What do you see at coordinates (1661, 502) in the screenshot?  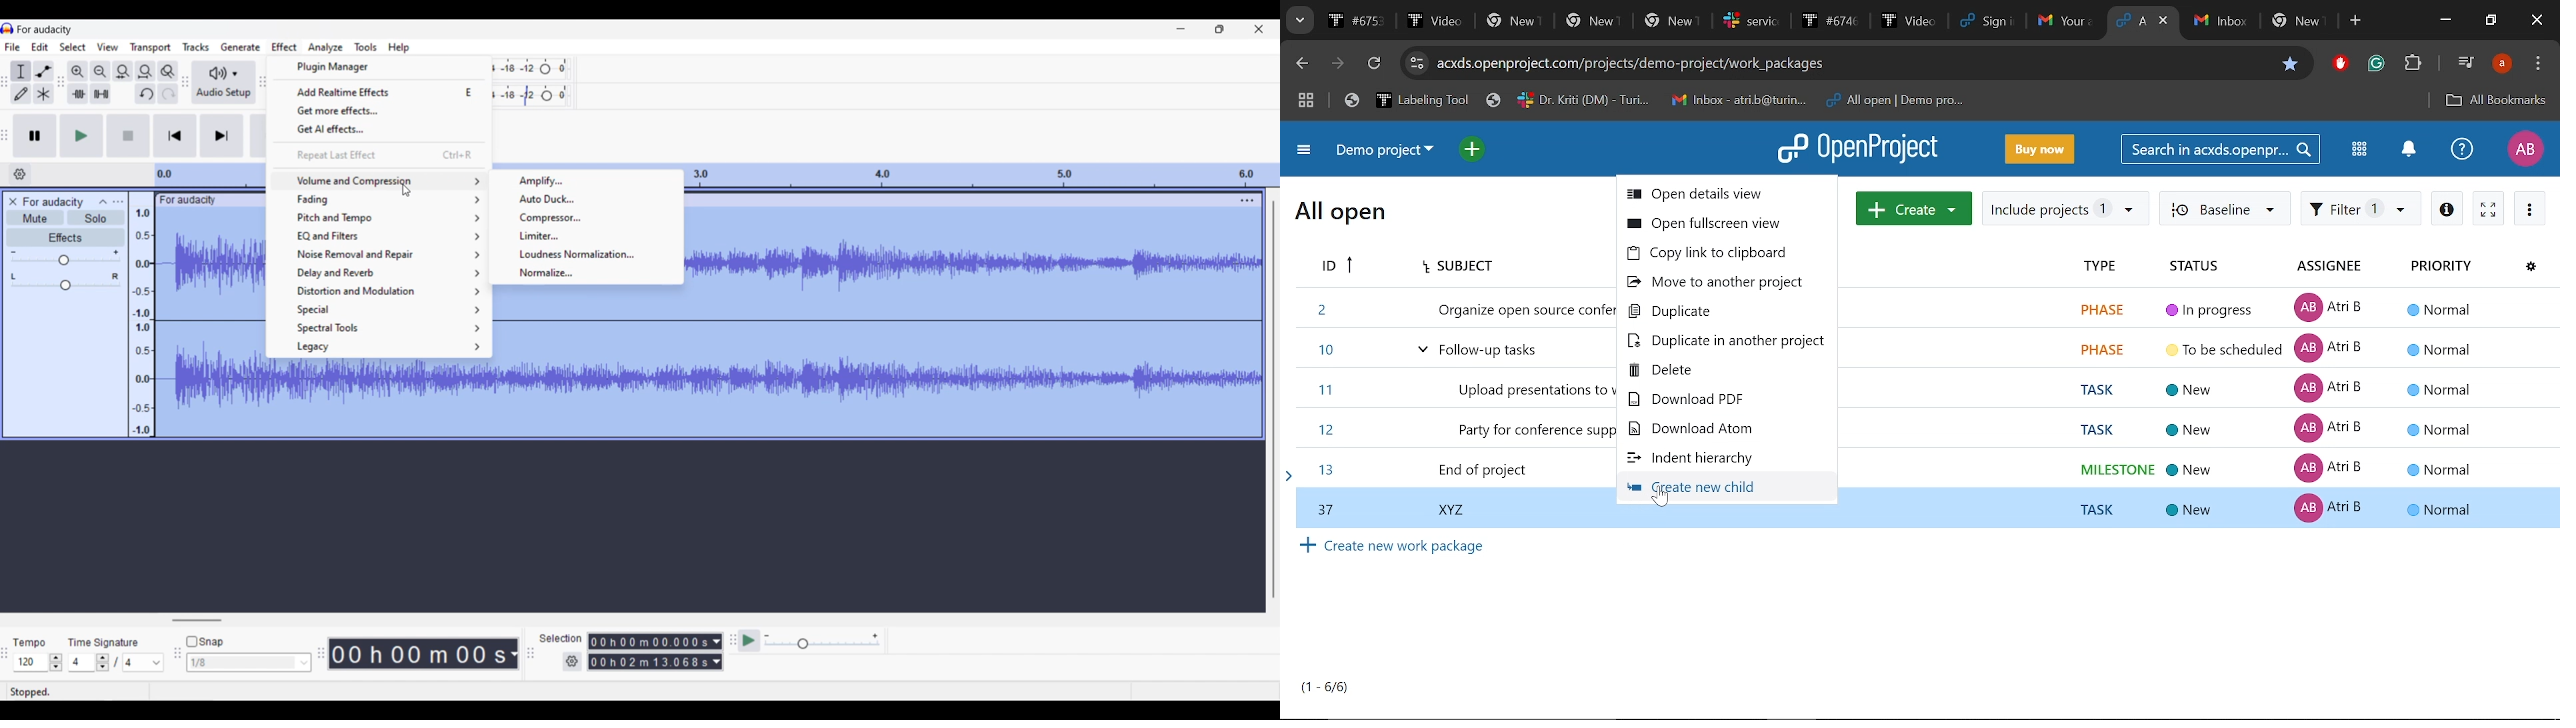 I see `cursor` at bounding box center [1661, 502].